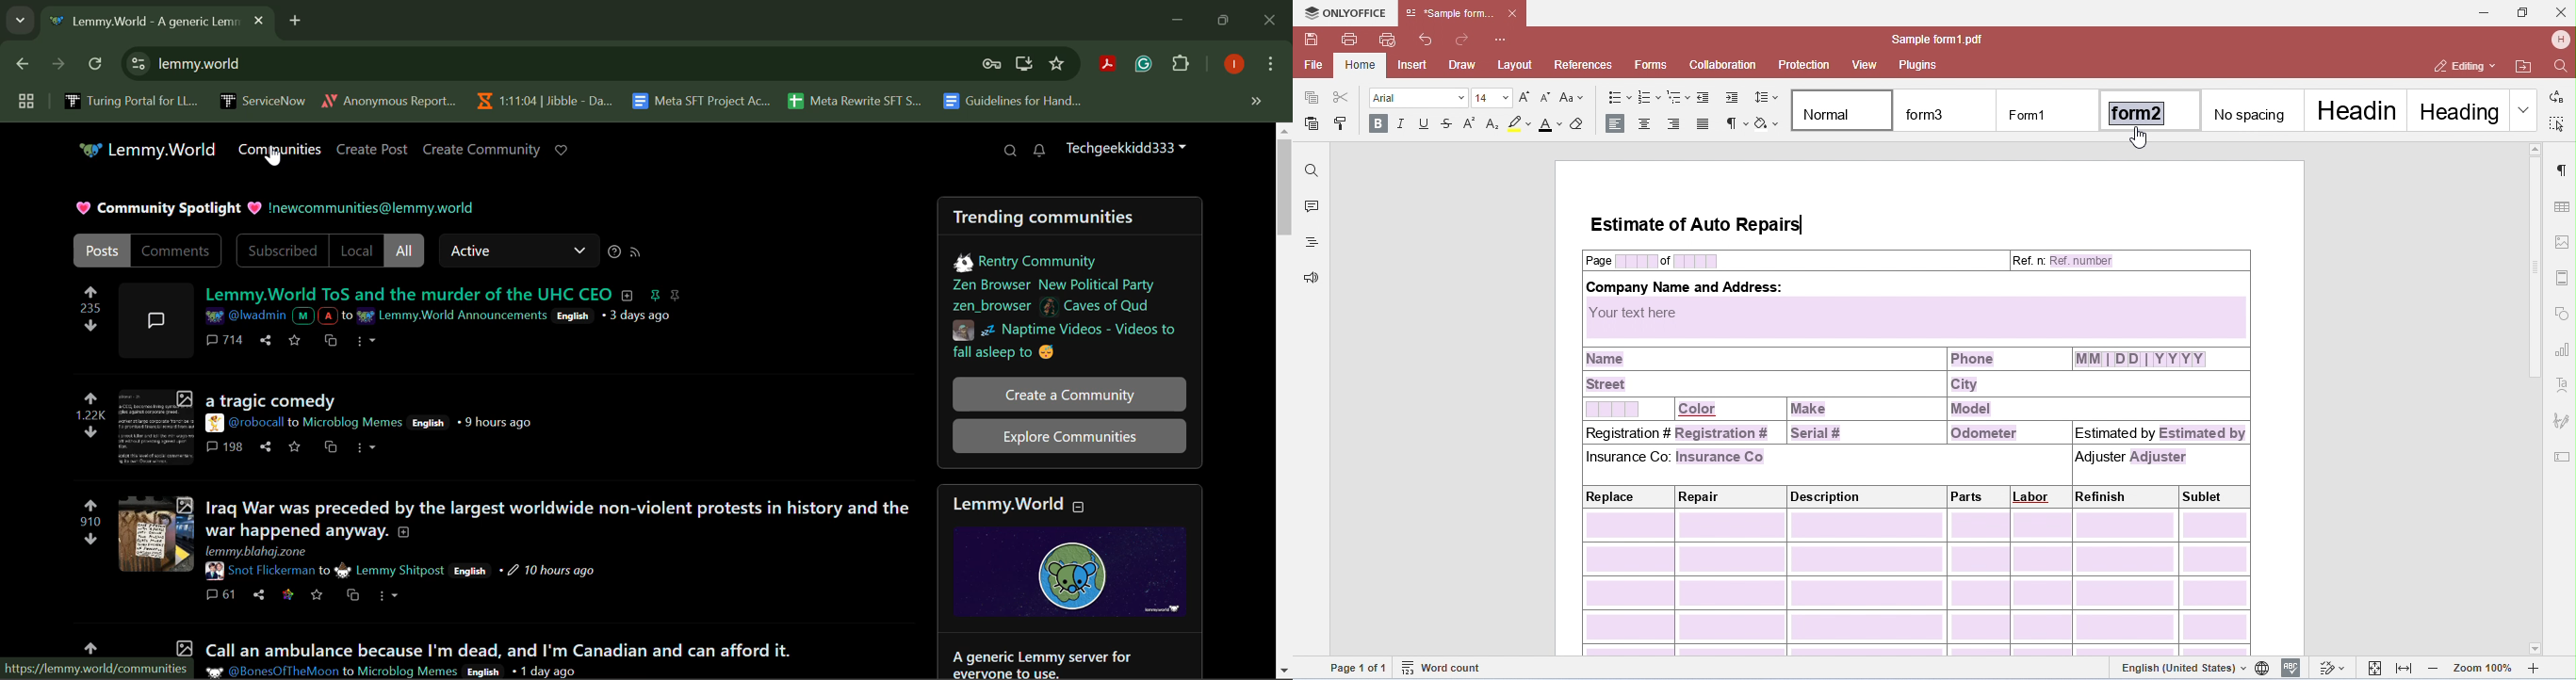  I want to click on Refresh Page , so click(97, 65).